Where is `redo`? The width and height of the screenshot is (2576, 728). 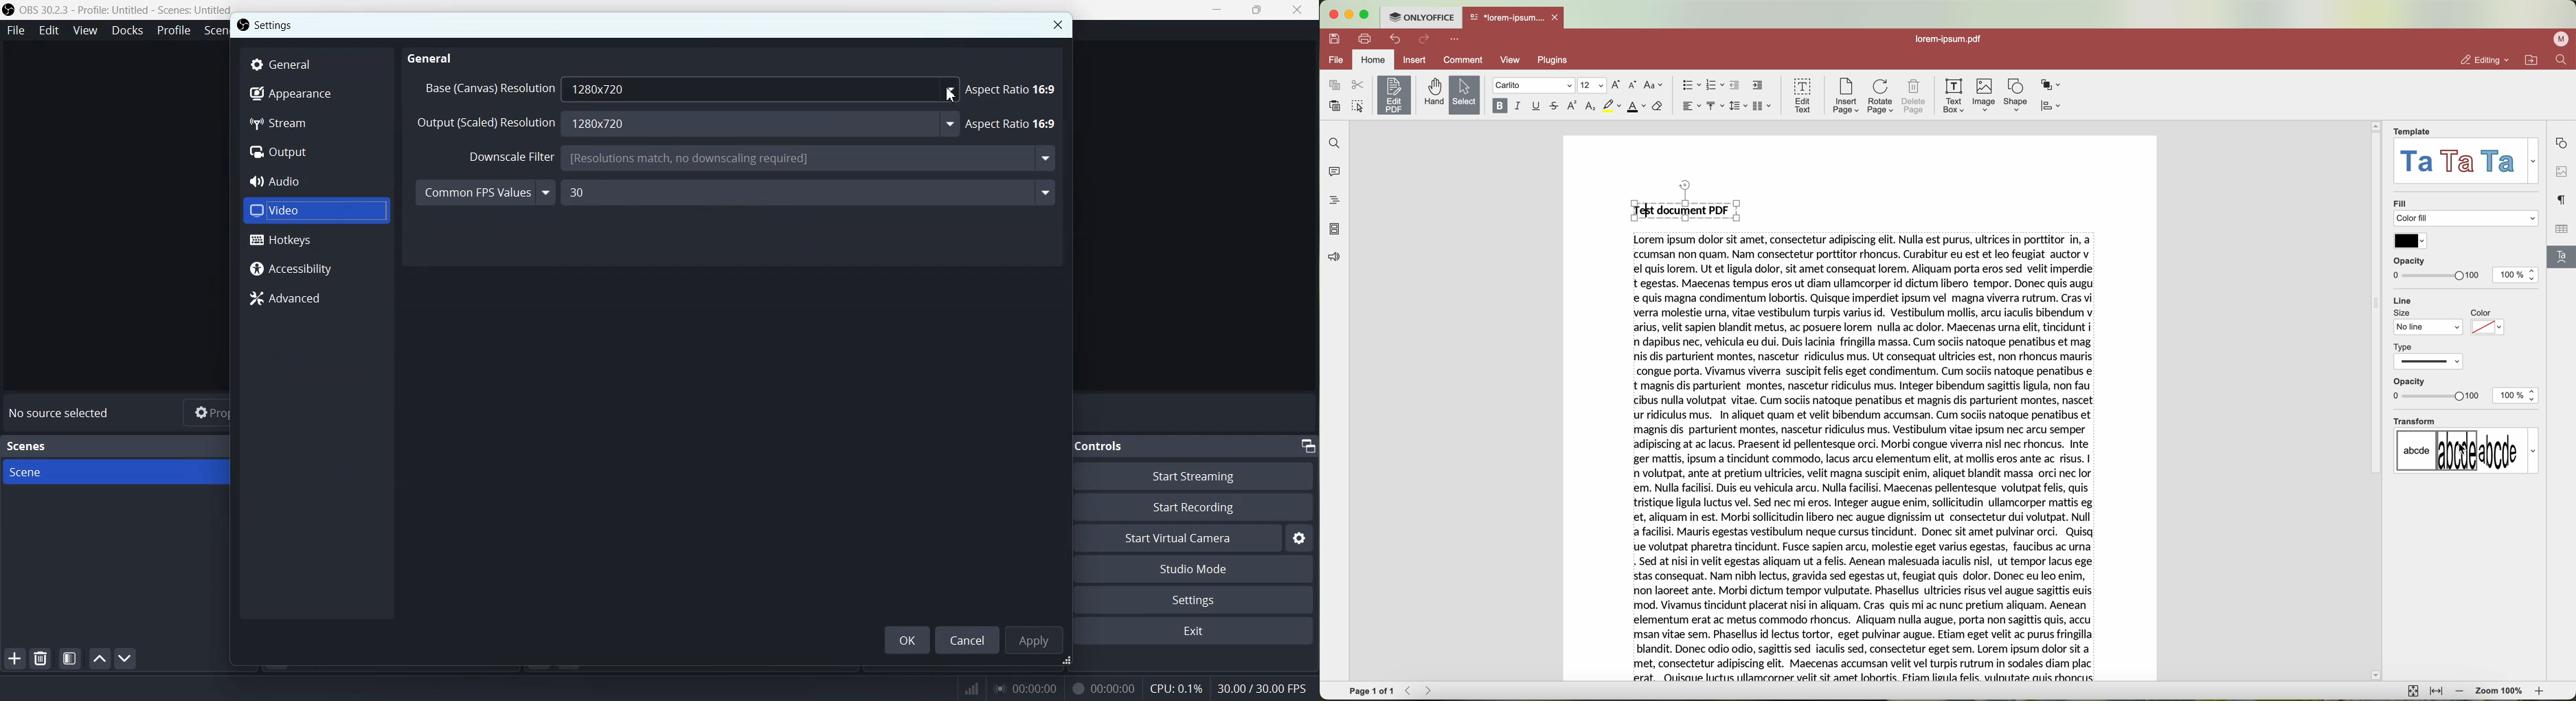
redo is located at coordinates (1425, 39).